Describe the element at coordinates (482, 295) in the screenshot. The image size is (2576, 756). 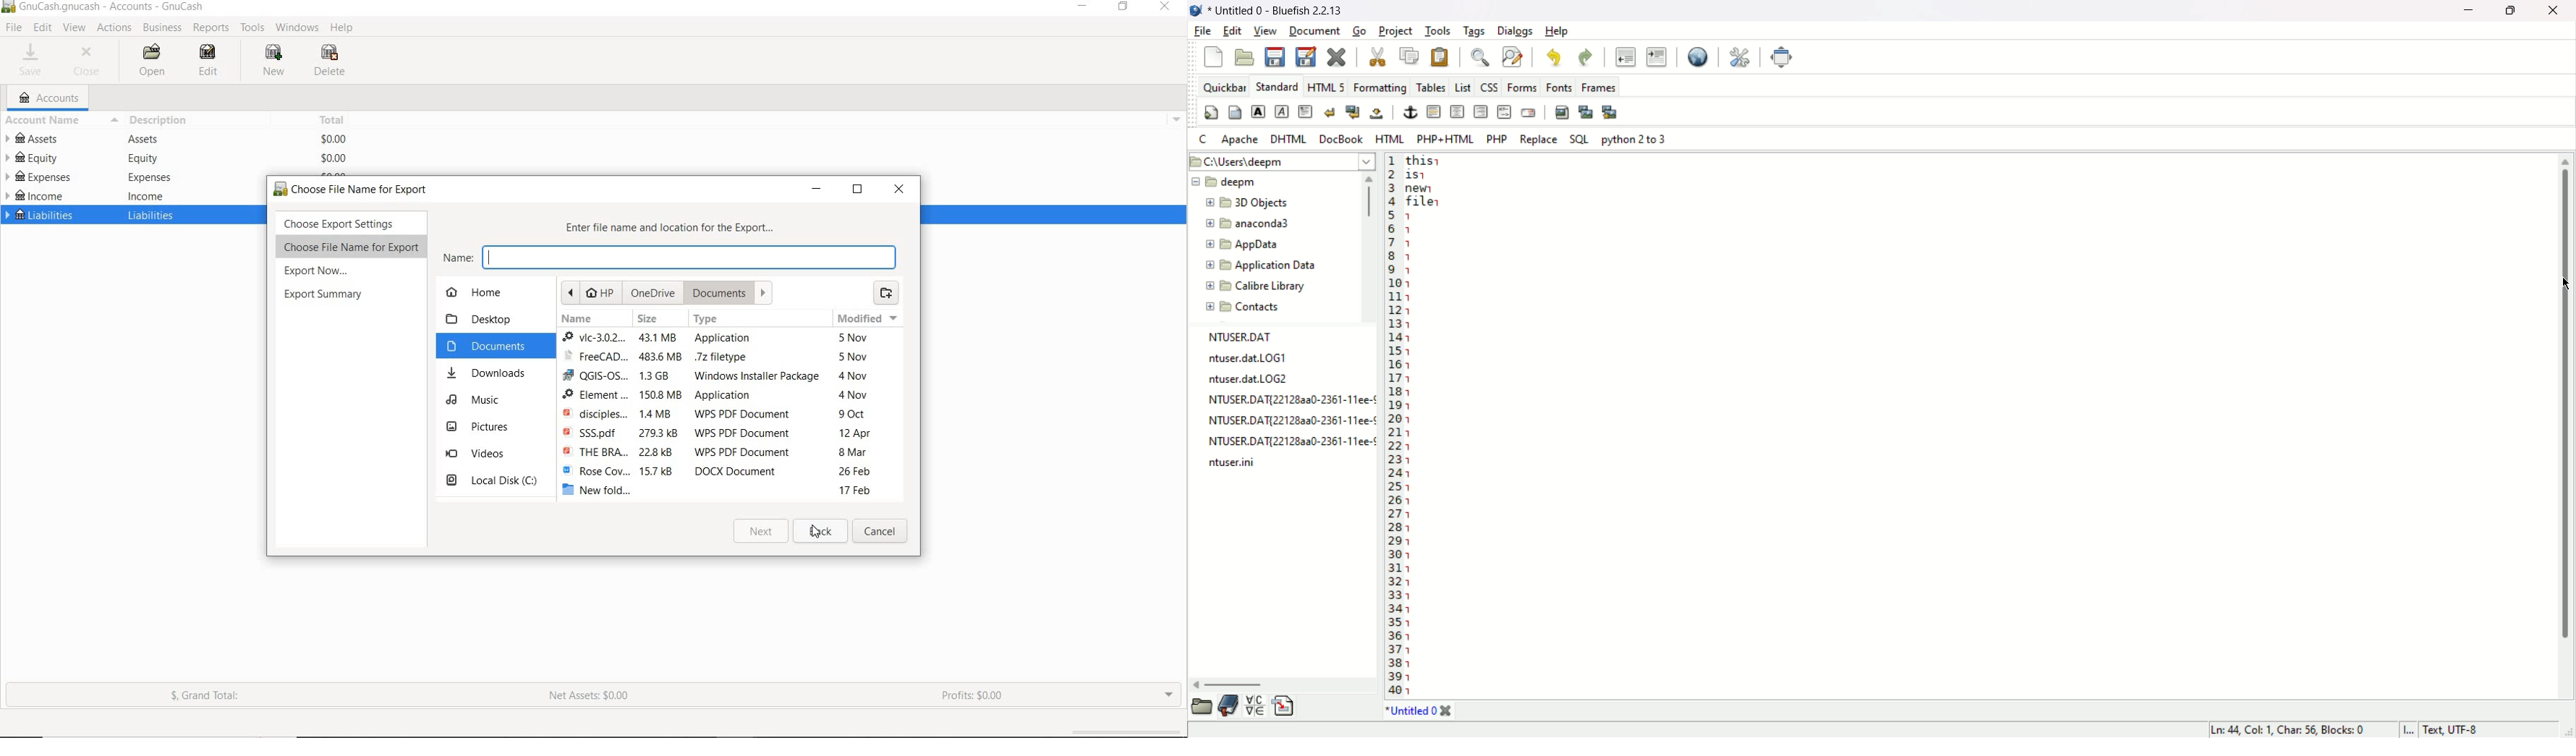
I see `home` at that location.